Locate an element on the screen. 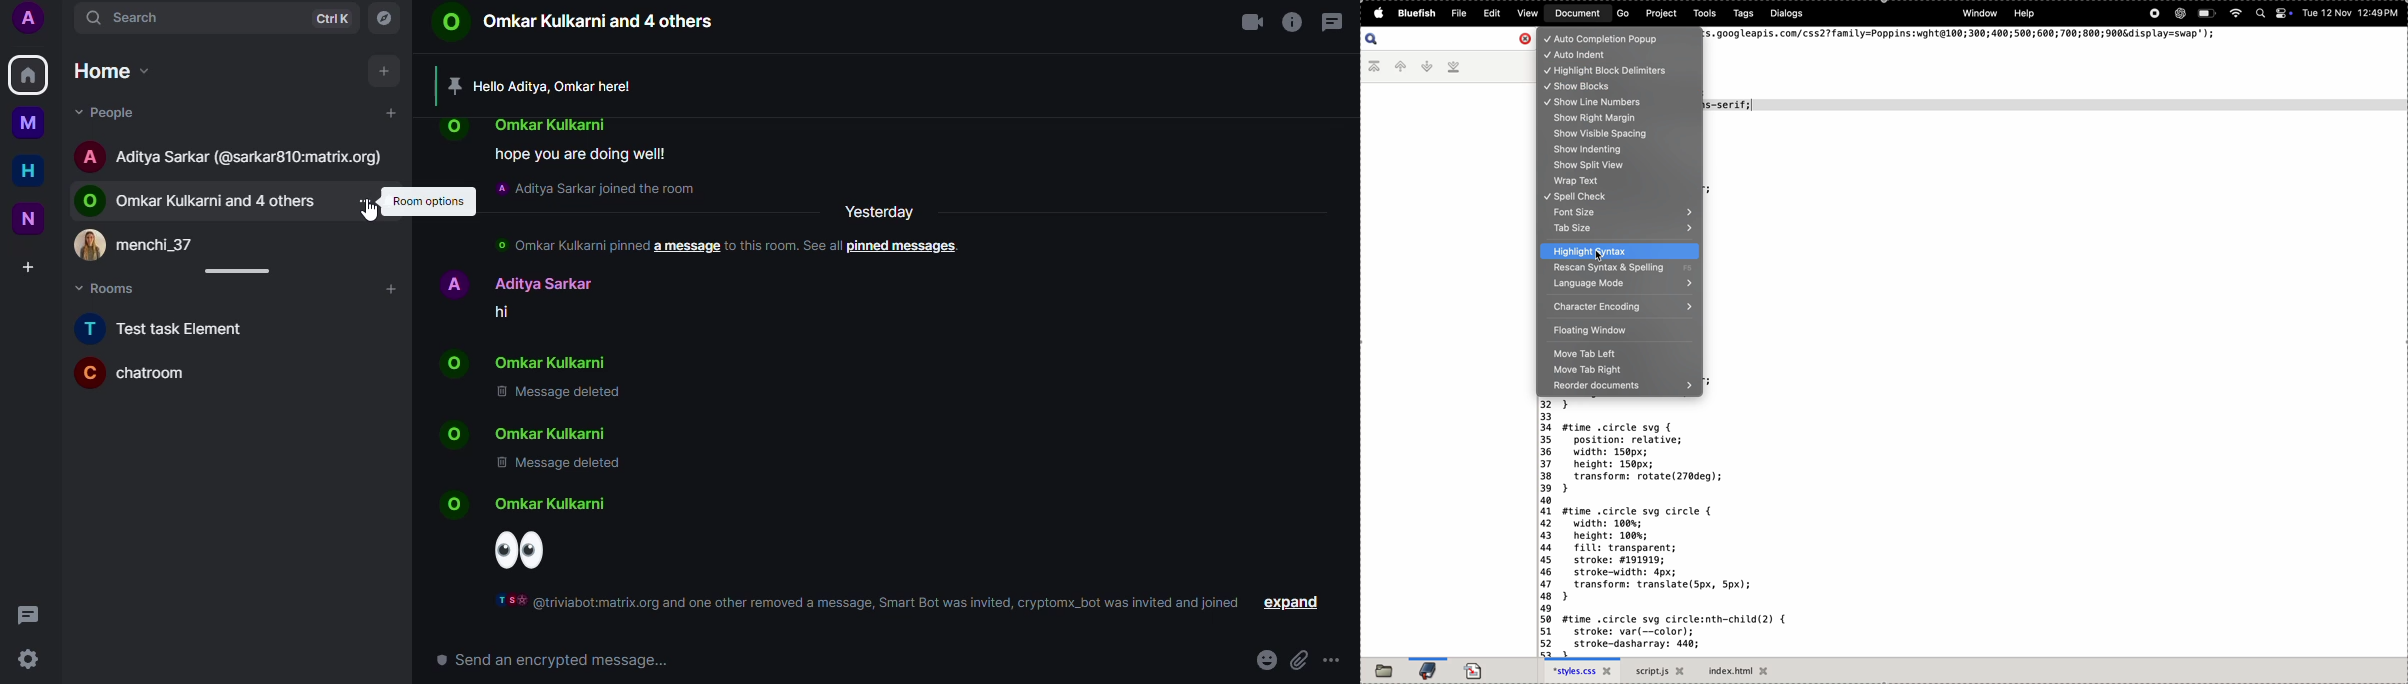 This screenshot has height=700, width=2408. contact is located at coordinates (576, 24).